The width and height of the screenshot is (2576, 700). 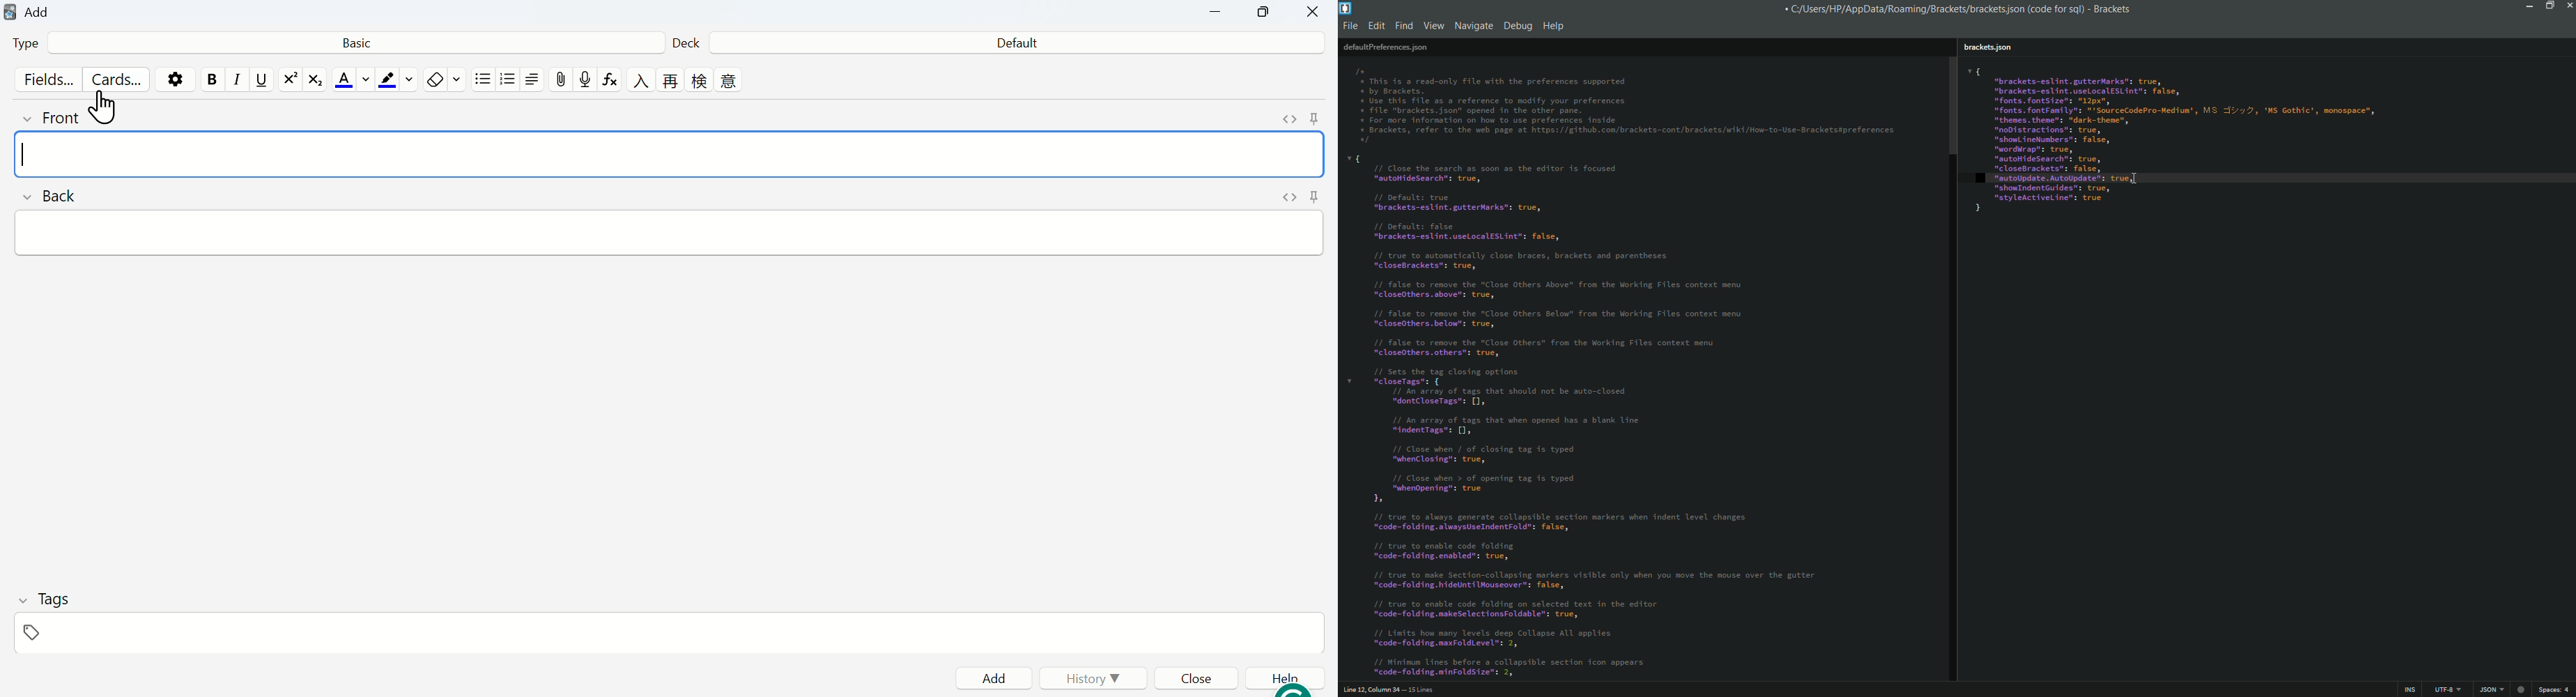 I want to click on text highlight color, so click(x=387, y=79).